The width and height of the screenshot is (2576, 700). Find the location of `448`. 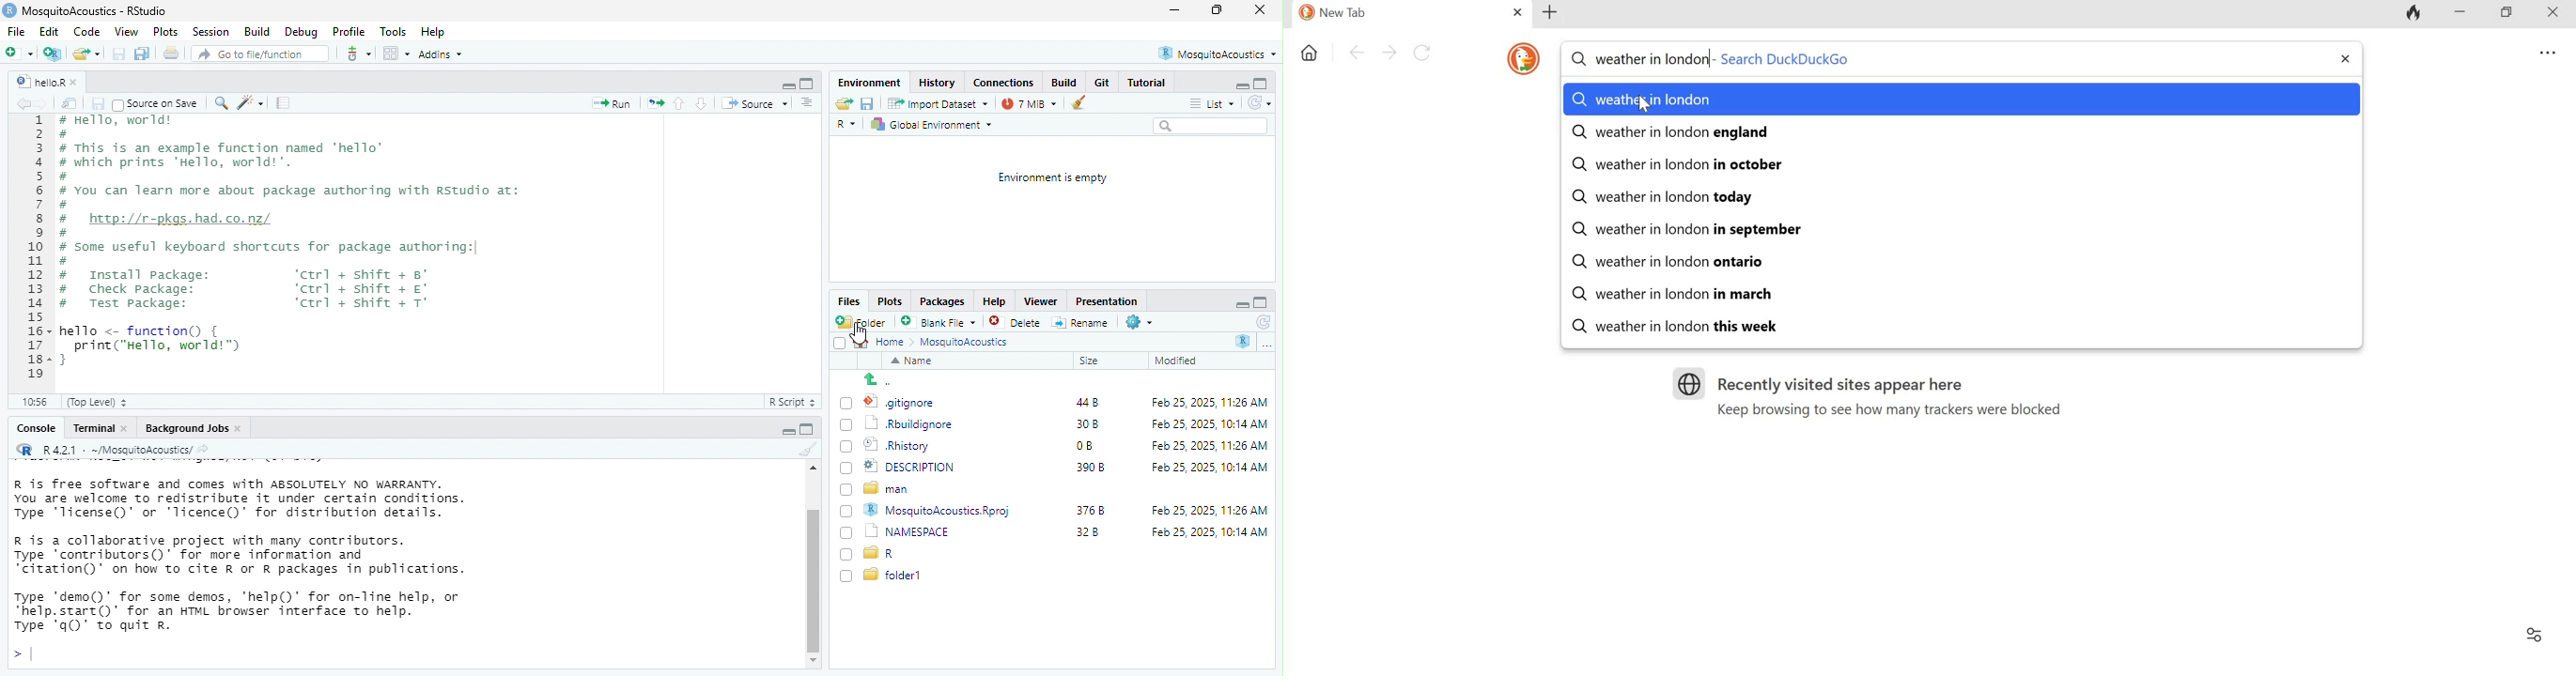

448 is located at coordinates (1081, 402).